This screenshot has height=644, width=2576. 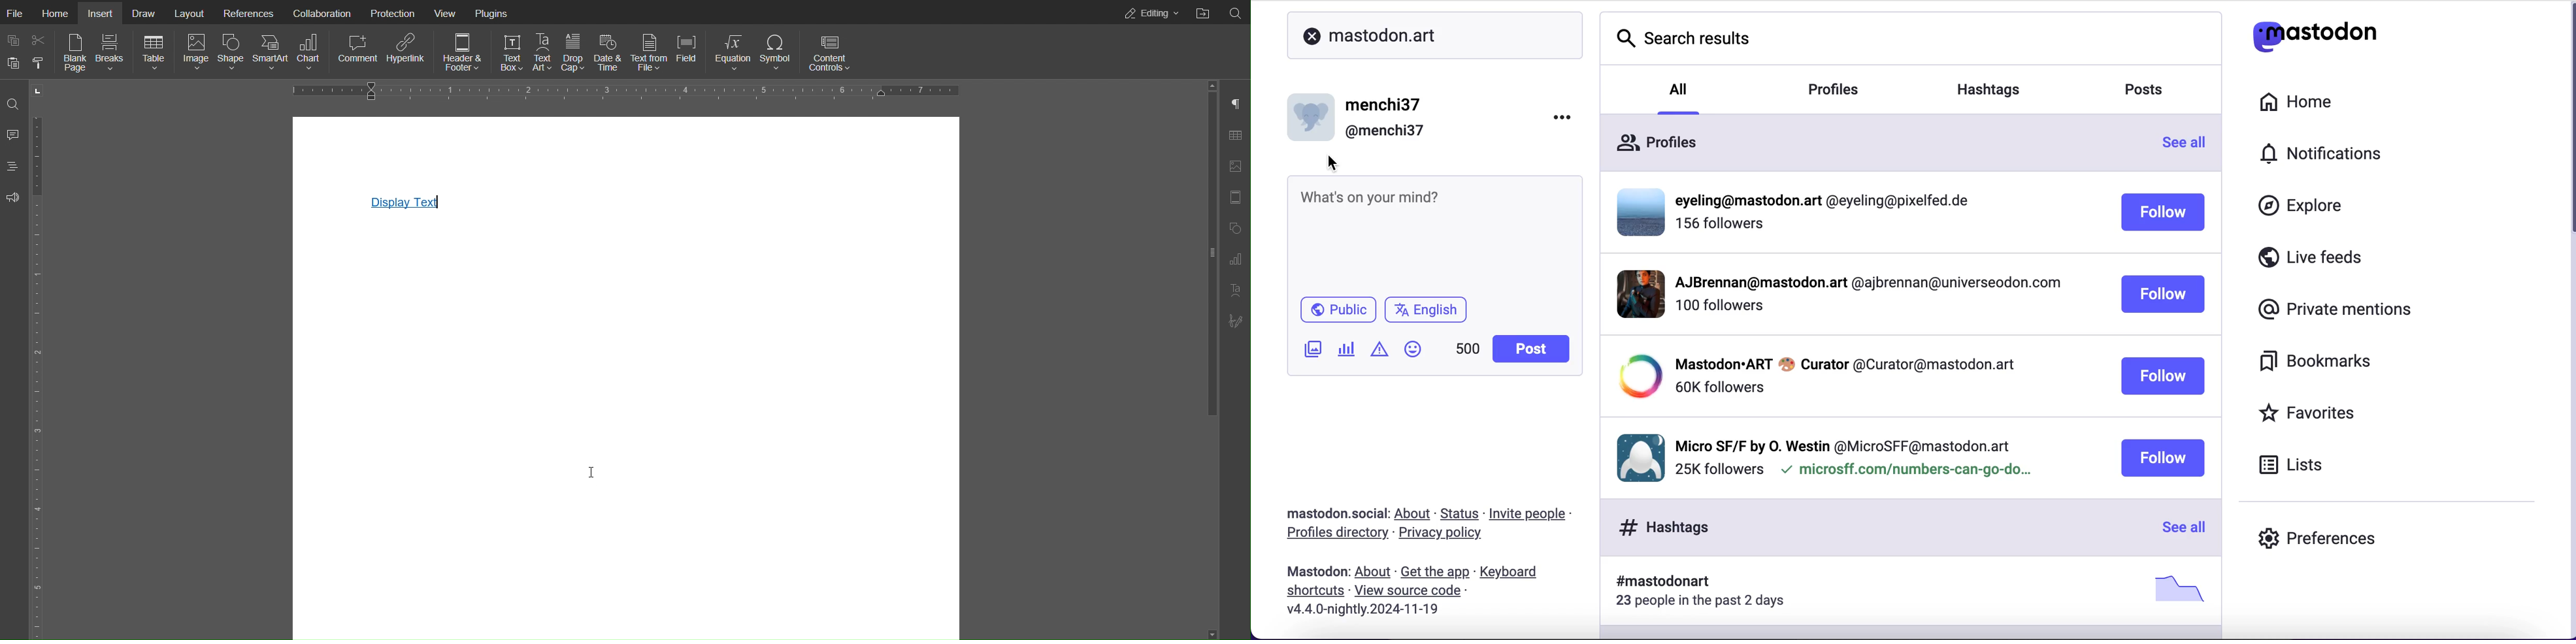 I want to click on profiles see all, so click(x=1911, y=145).